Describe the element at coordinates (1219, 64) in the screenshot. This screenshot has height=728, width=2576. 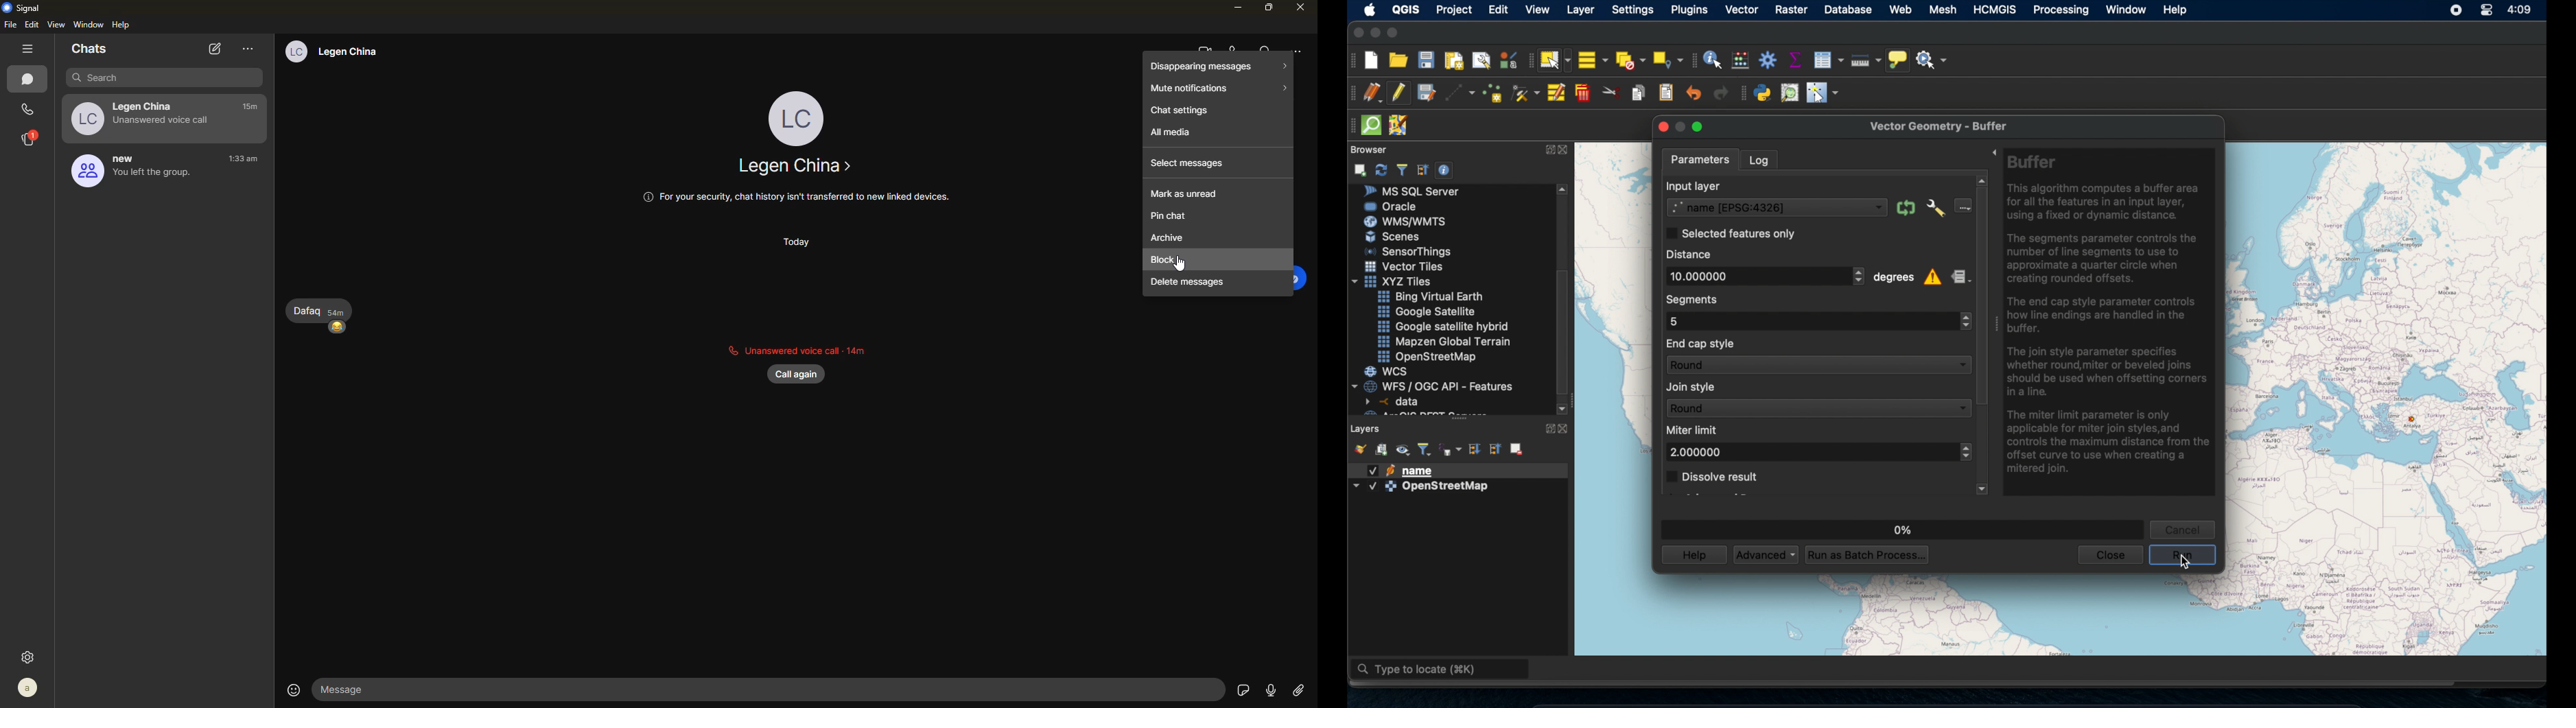
I see `disappearing messages` at that location.